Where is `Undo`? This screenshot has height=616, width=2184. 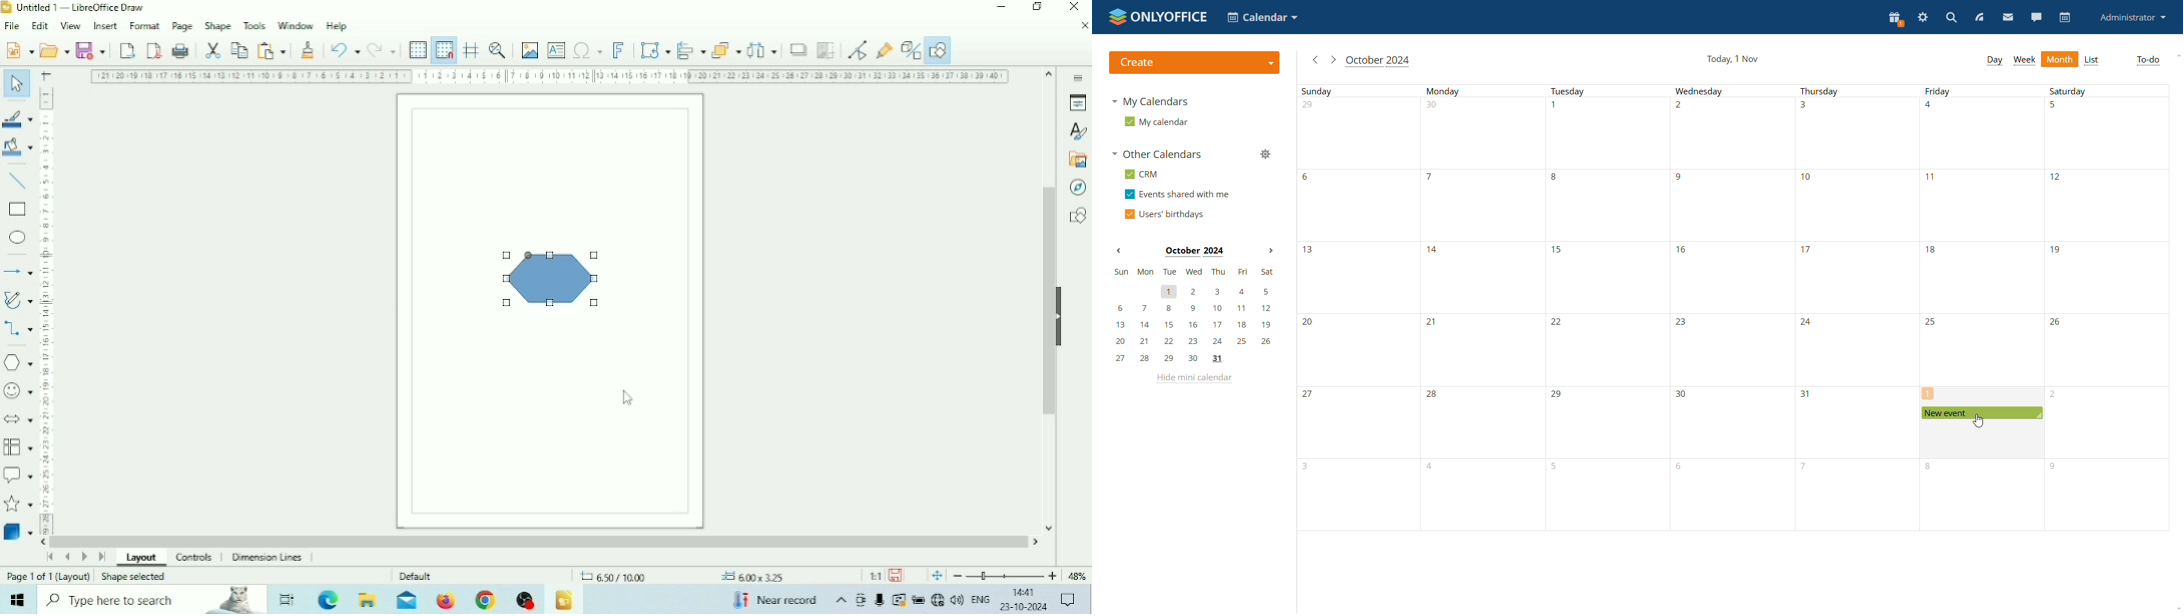 Undo is located at coordinates (345, 50).